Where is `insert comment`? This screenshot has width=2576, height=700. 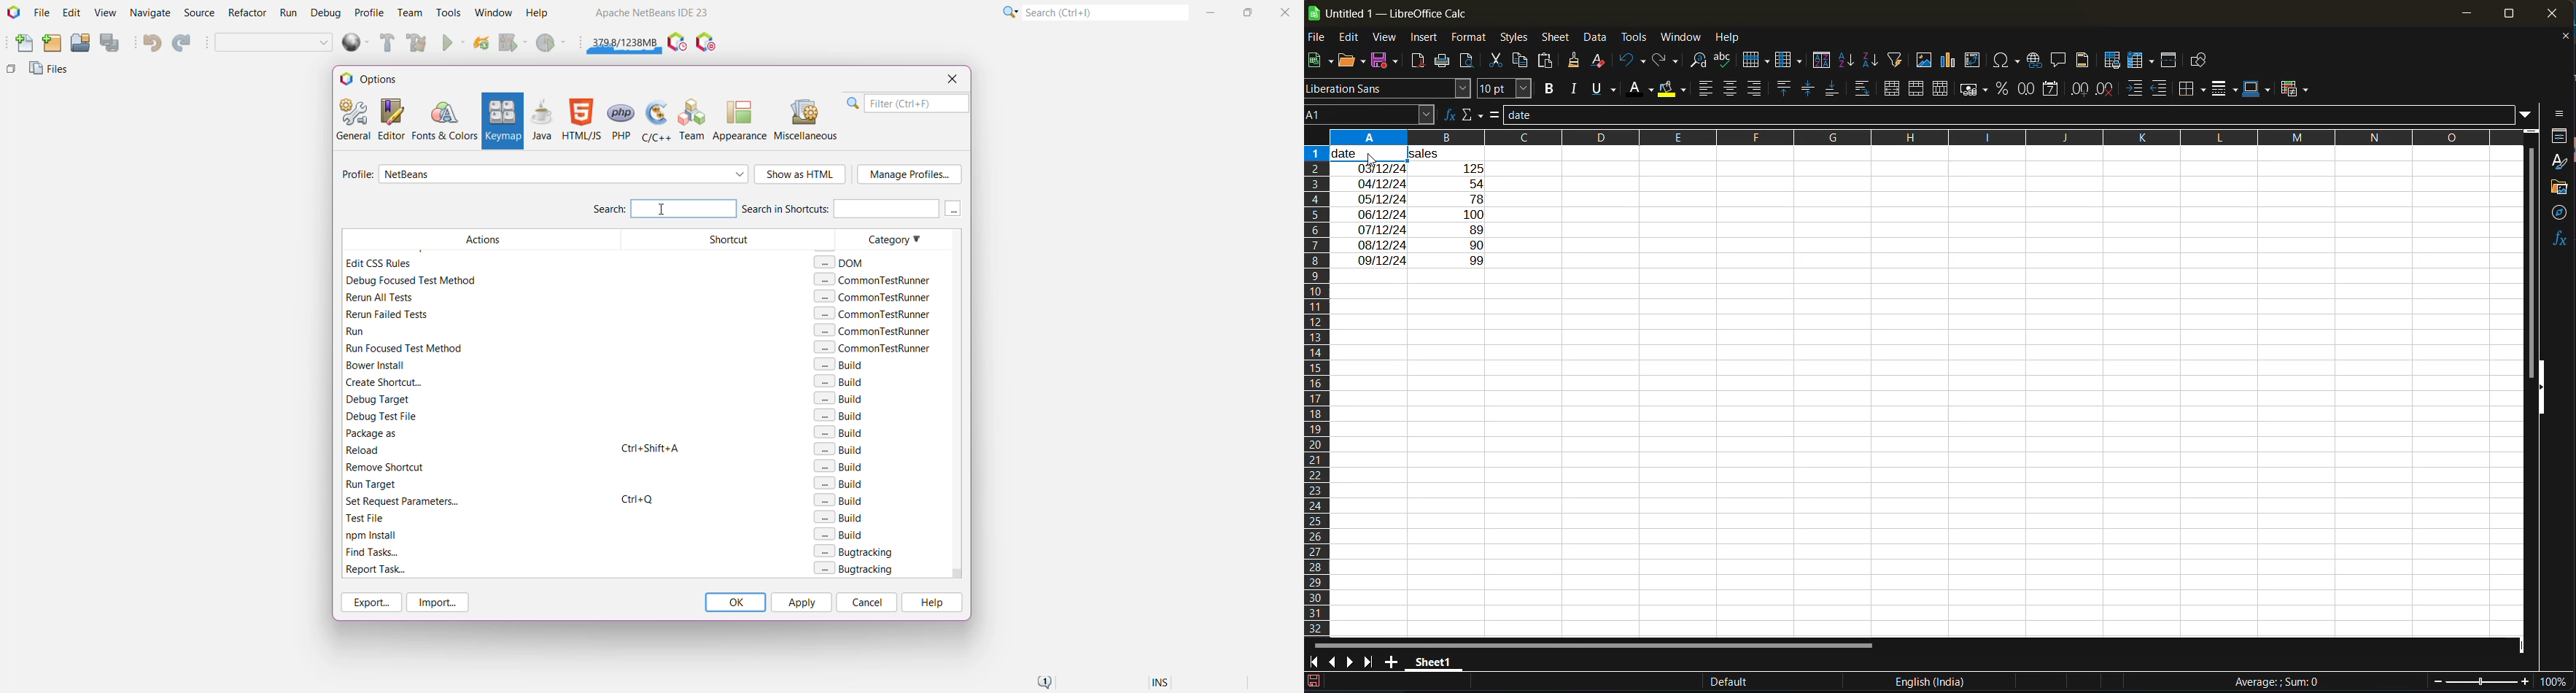 insert comment is located at coordinates (2060, 61).